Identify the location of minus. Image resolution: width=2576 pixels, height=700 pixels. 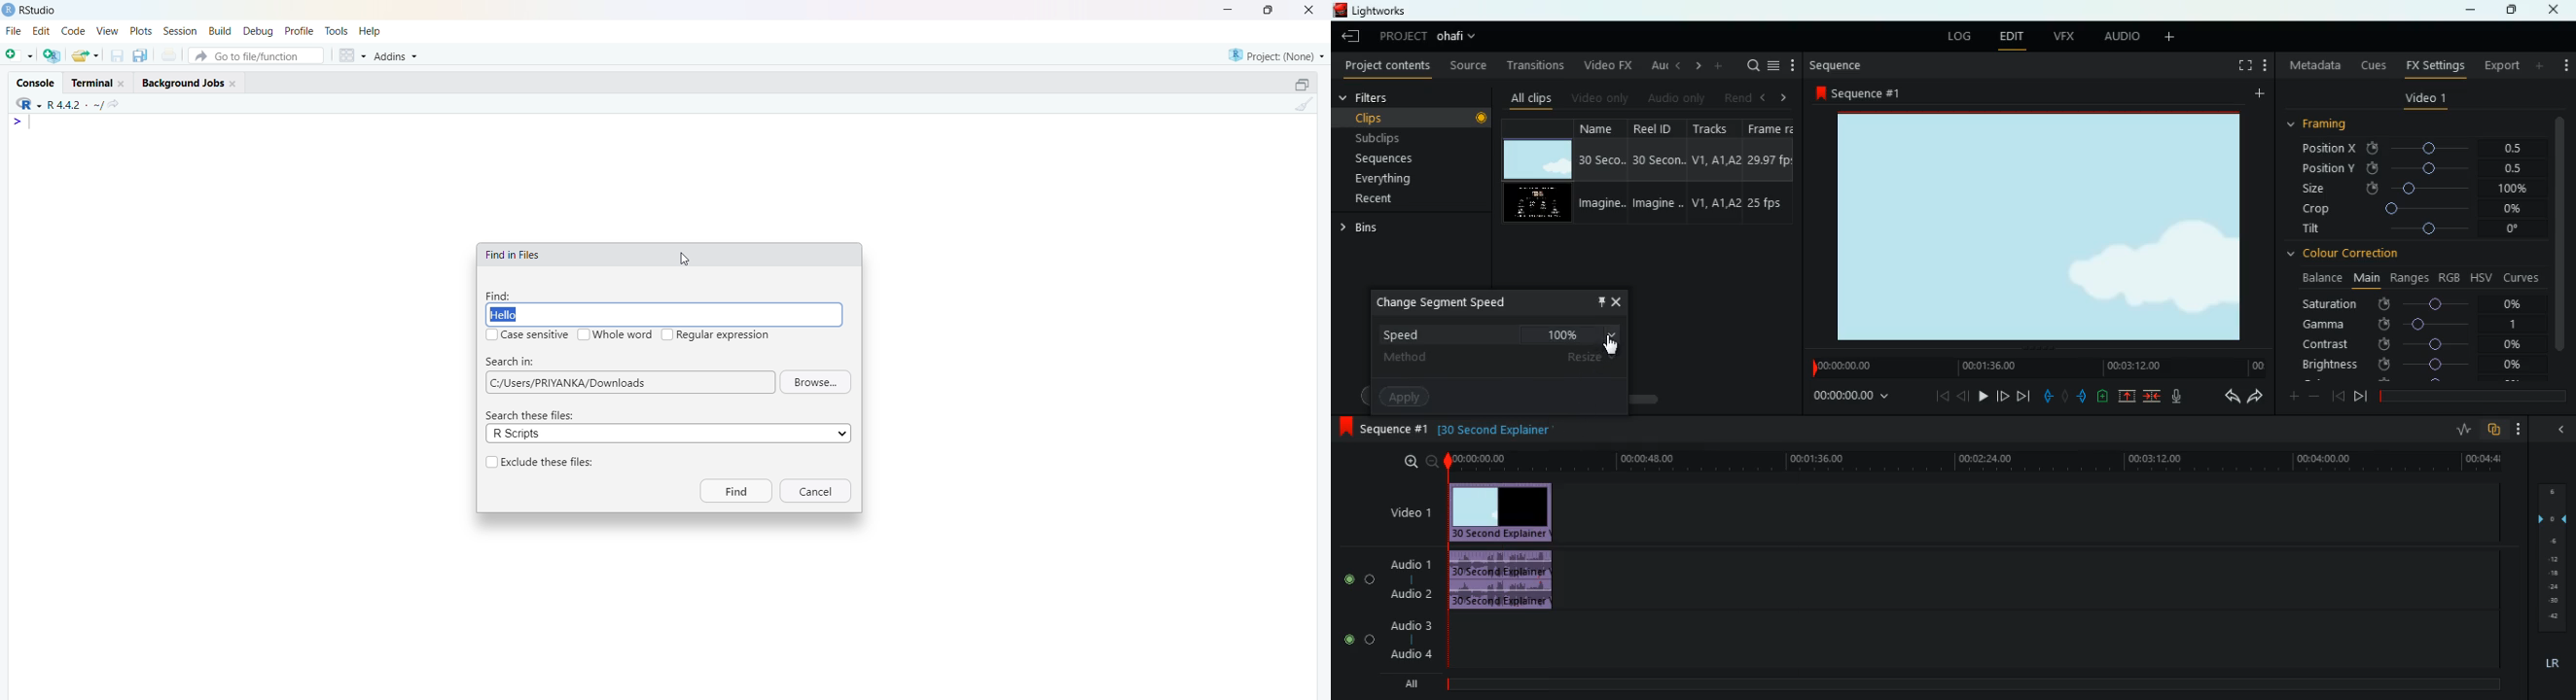
(2314, 396).